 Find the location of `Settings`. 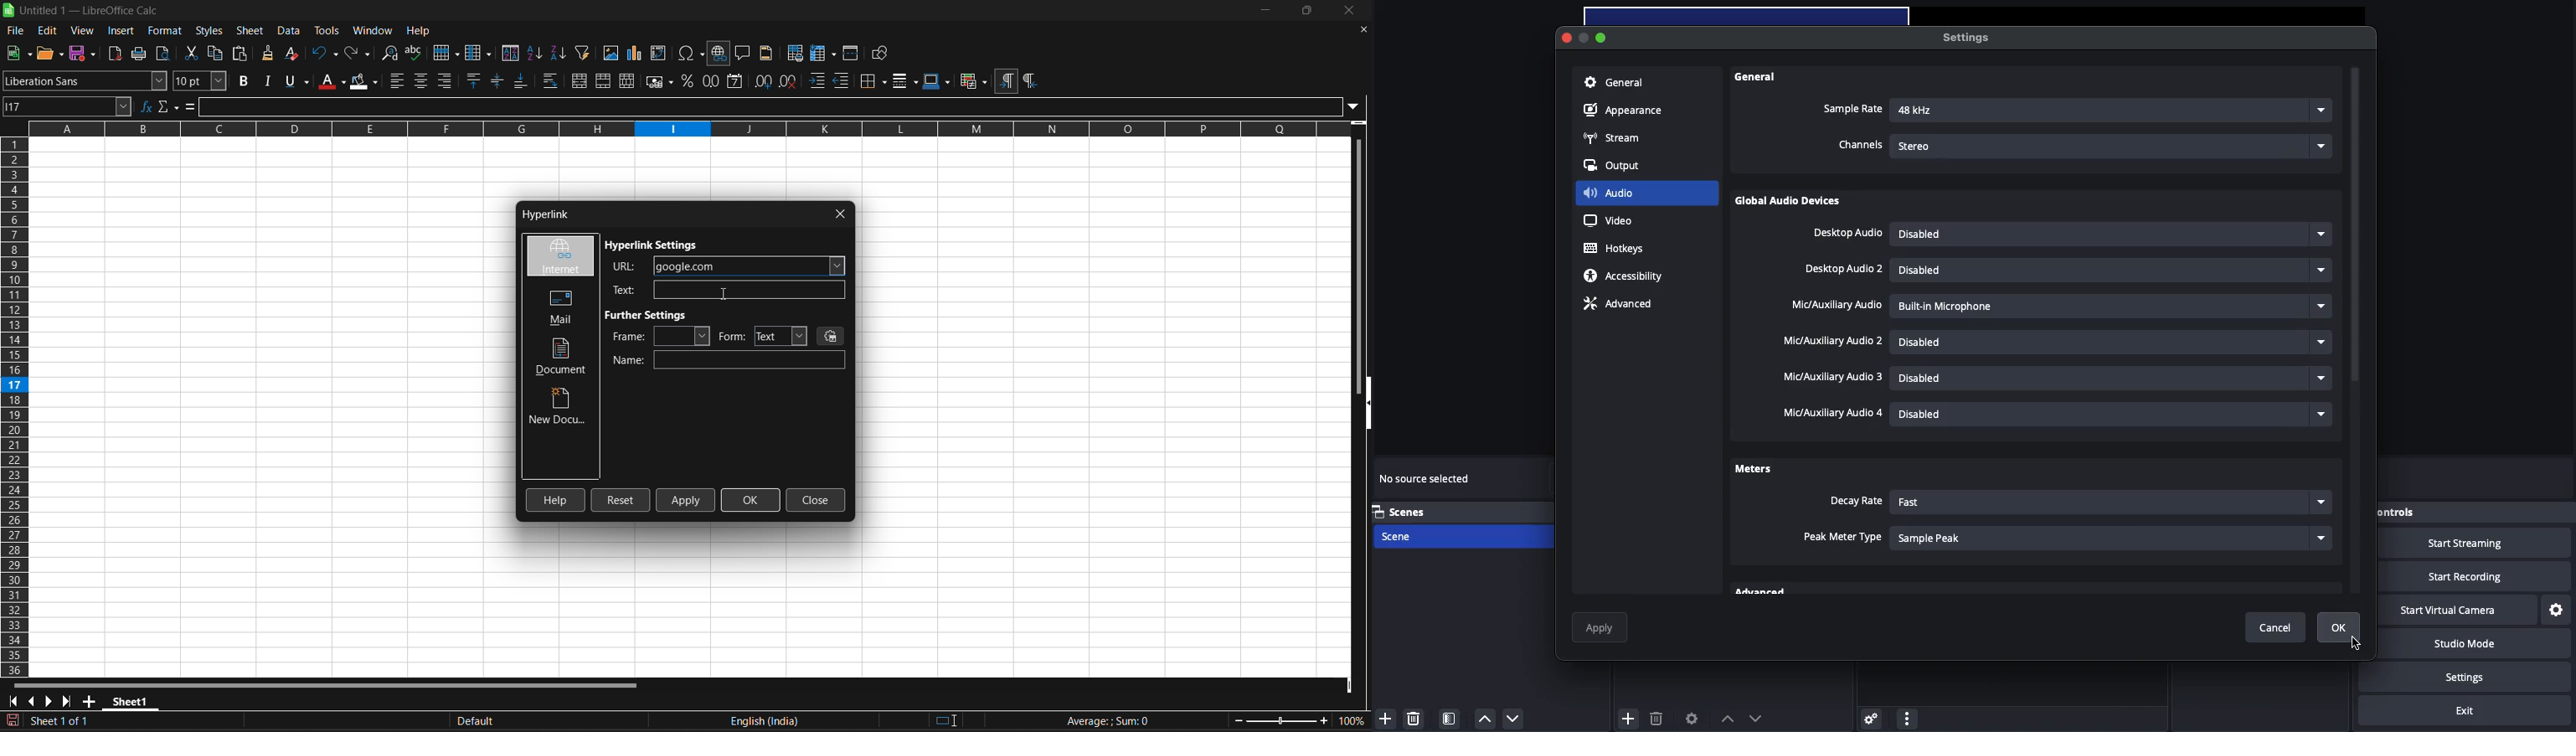

Settings is located at coordinates (1868, 718).